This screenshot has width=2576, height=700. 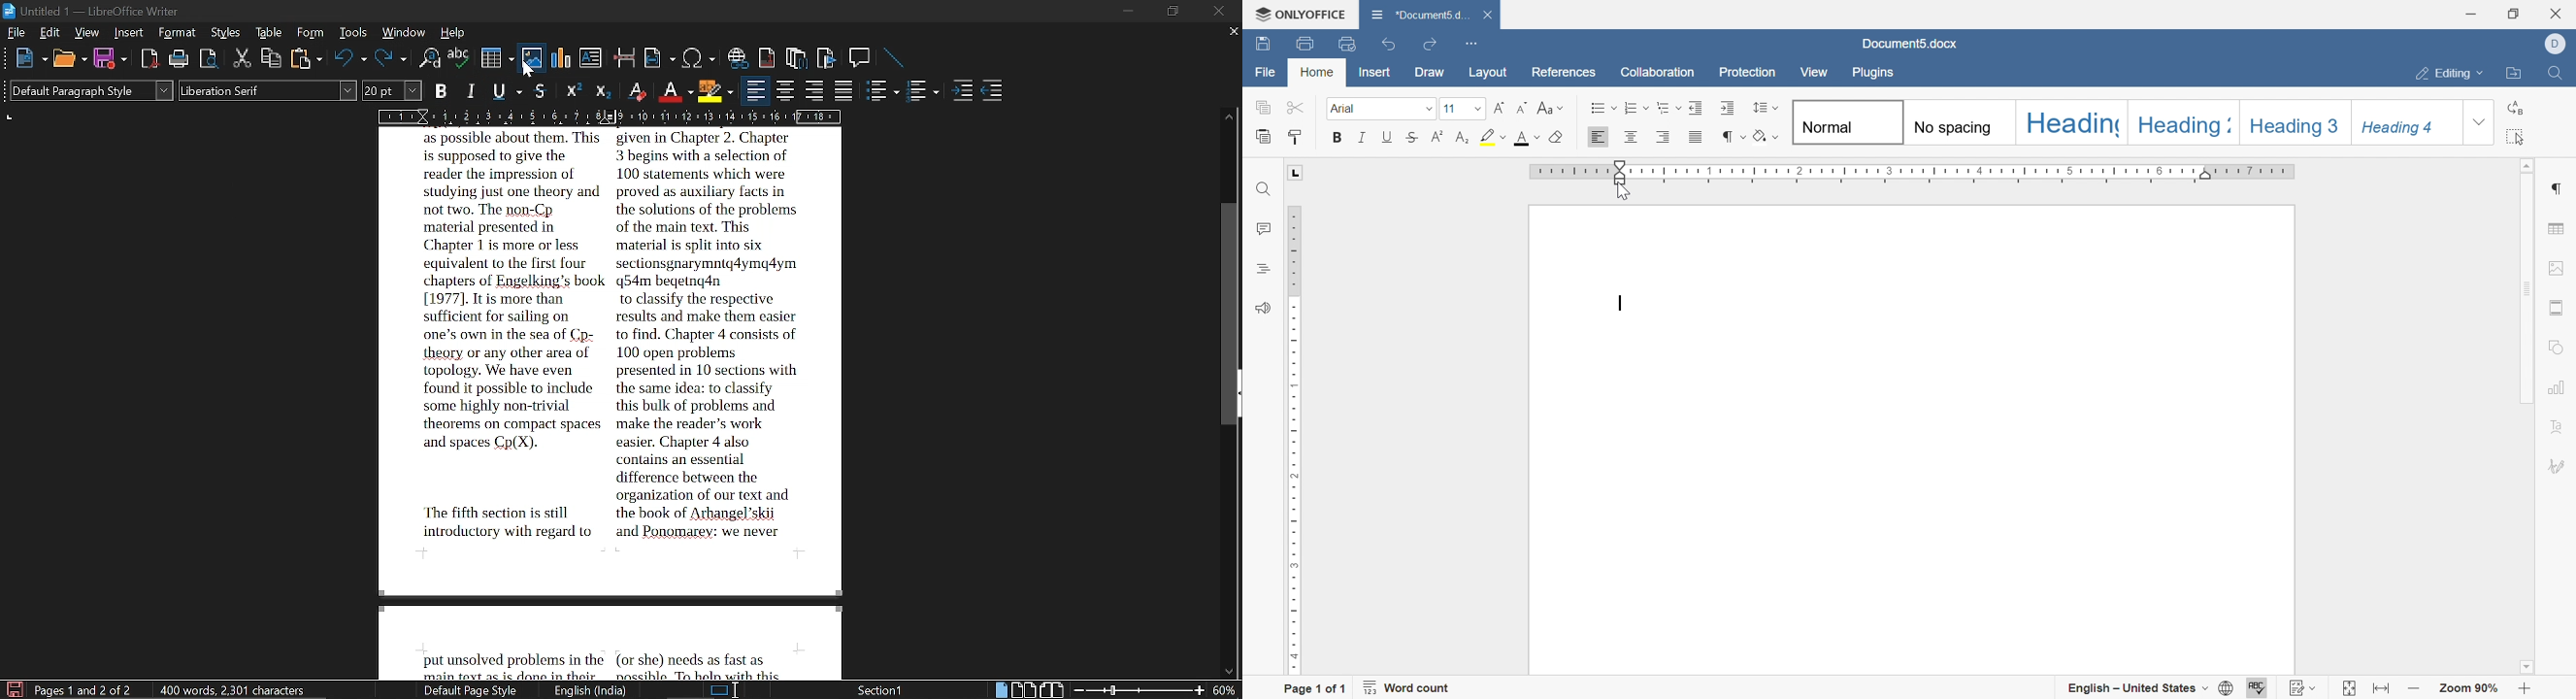 I want to click on font color, so click(x=1527, y=136).